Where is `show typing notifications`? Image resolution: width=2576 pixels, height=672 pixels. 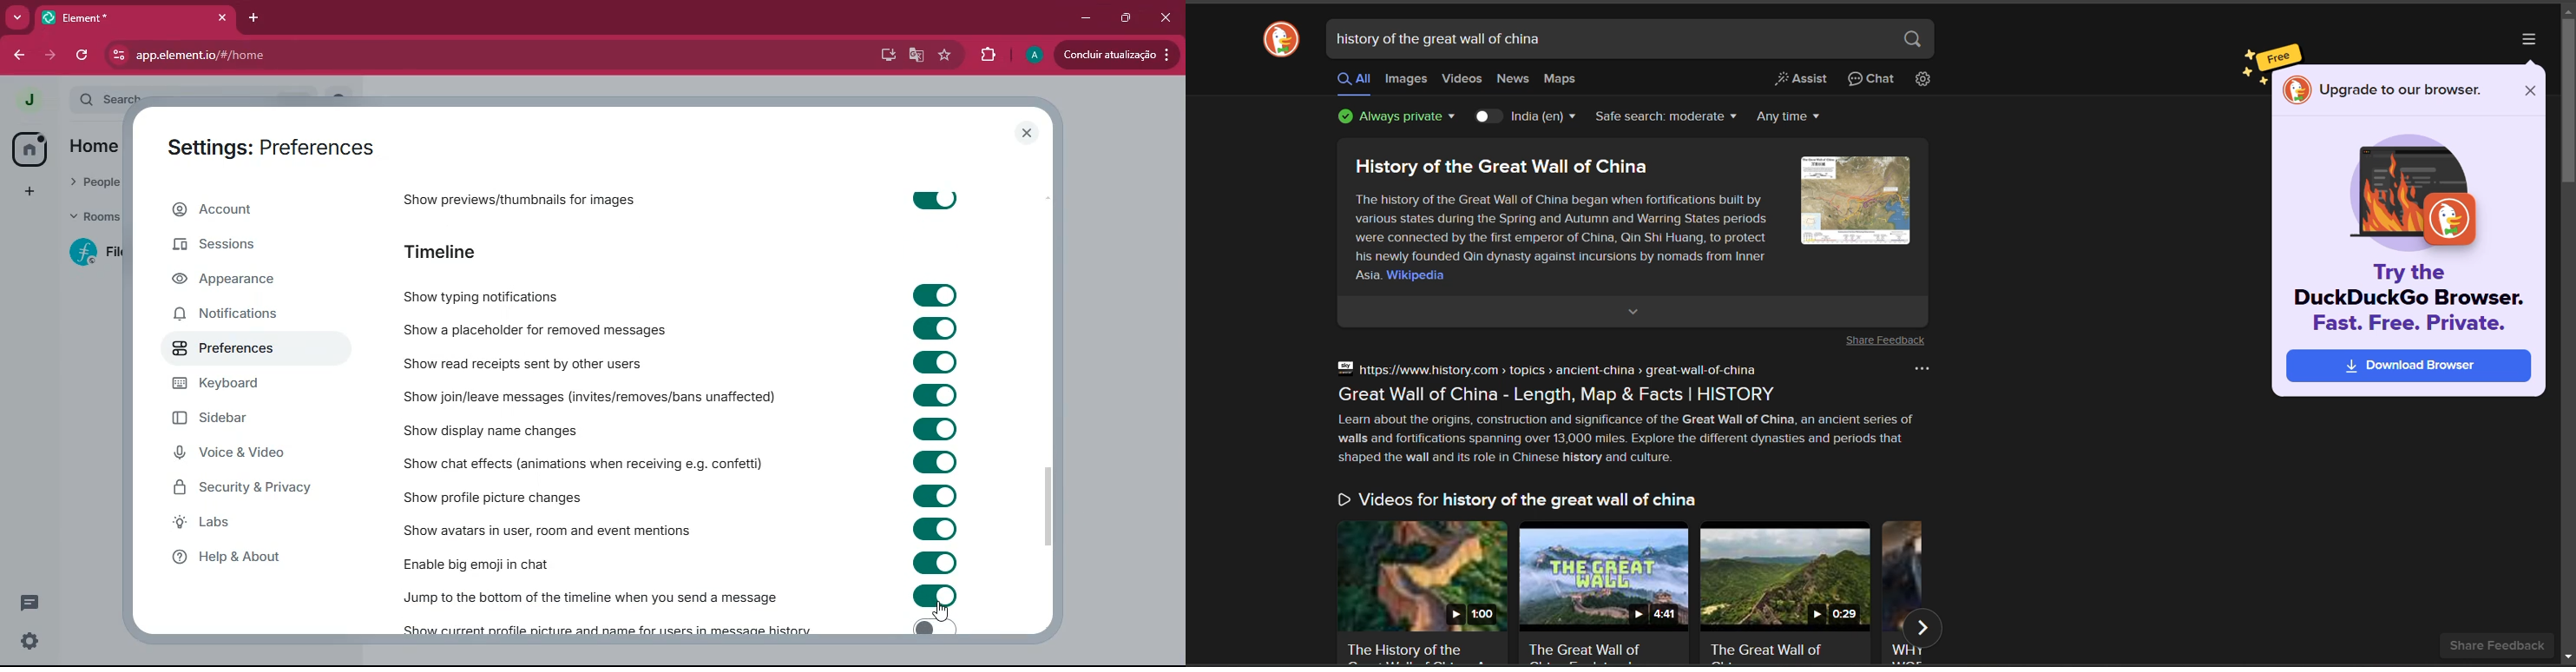 show typing notifications is located at coordinates (489, 295).